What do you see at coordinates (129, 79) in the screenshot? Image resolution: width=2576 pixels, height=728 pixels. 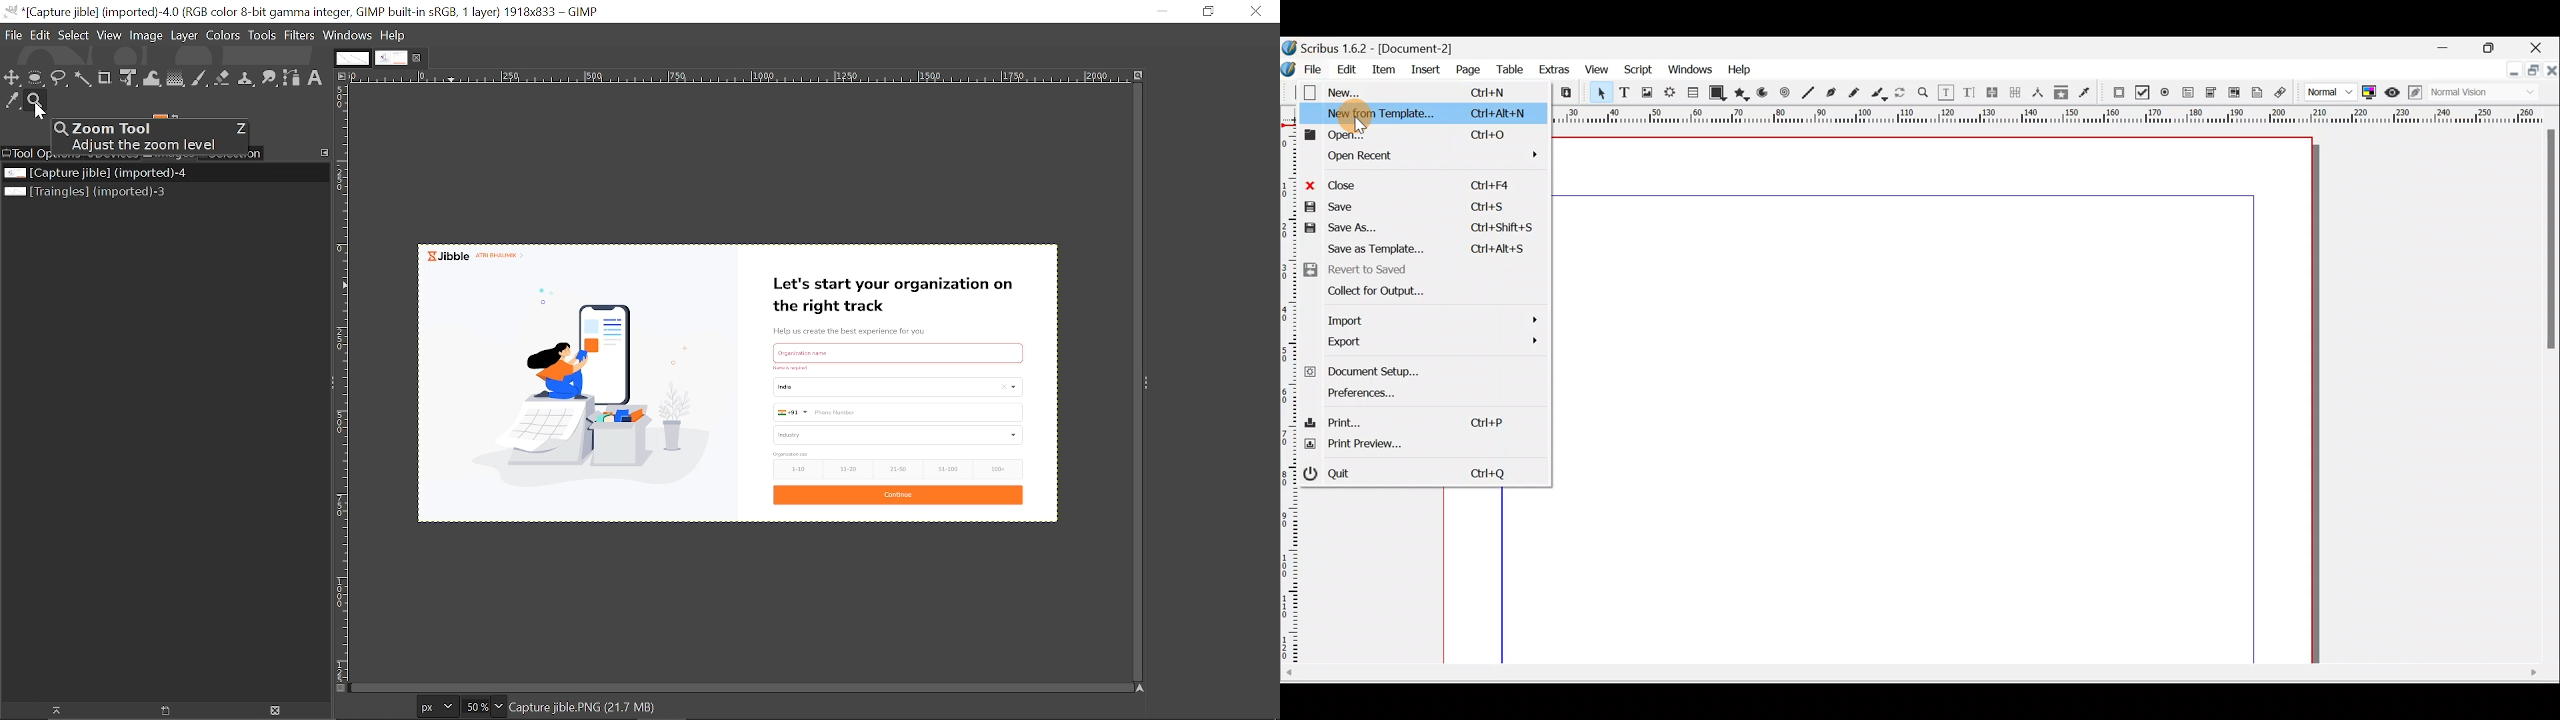 I see `Unified transform tool` at bounding box center [129, 79].